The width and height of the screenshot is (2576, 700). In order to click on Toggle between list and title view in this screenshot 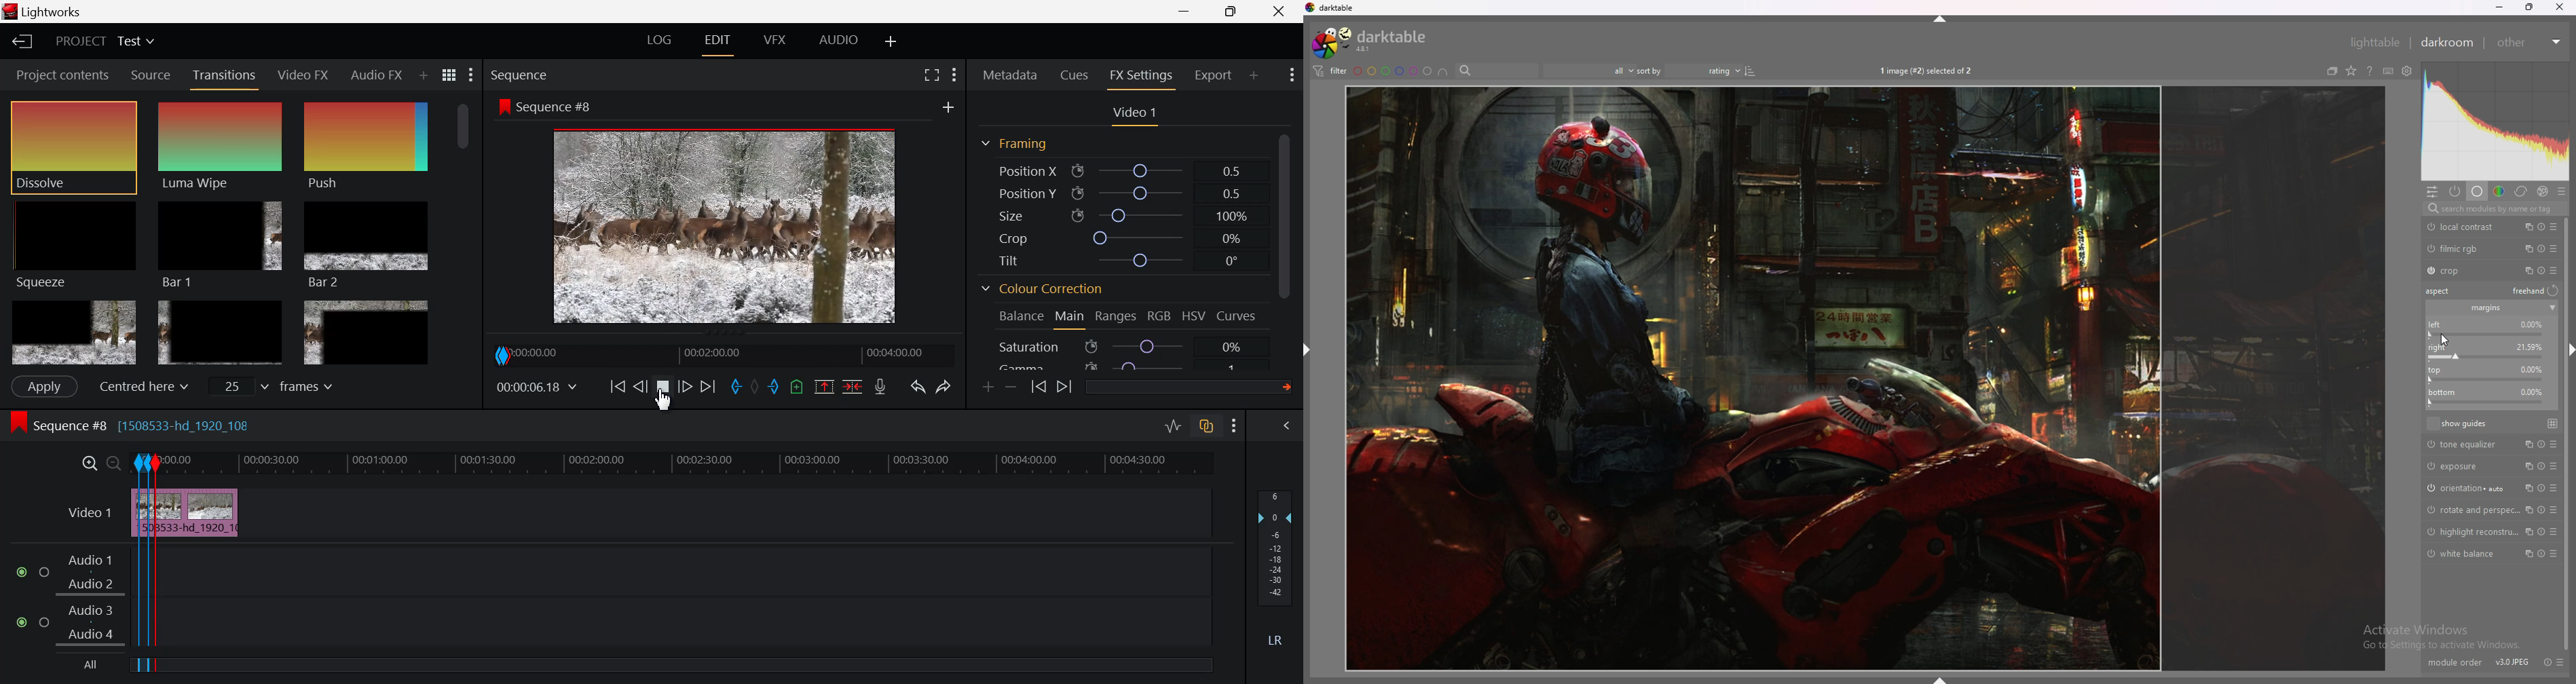, I will do `click(451, 75)`.